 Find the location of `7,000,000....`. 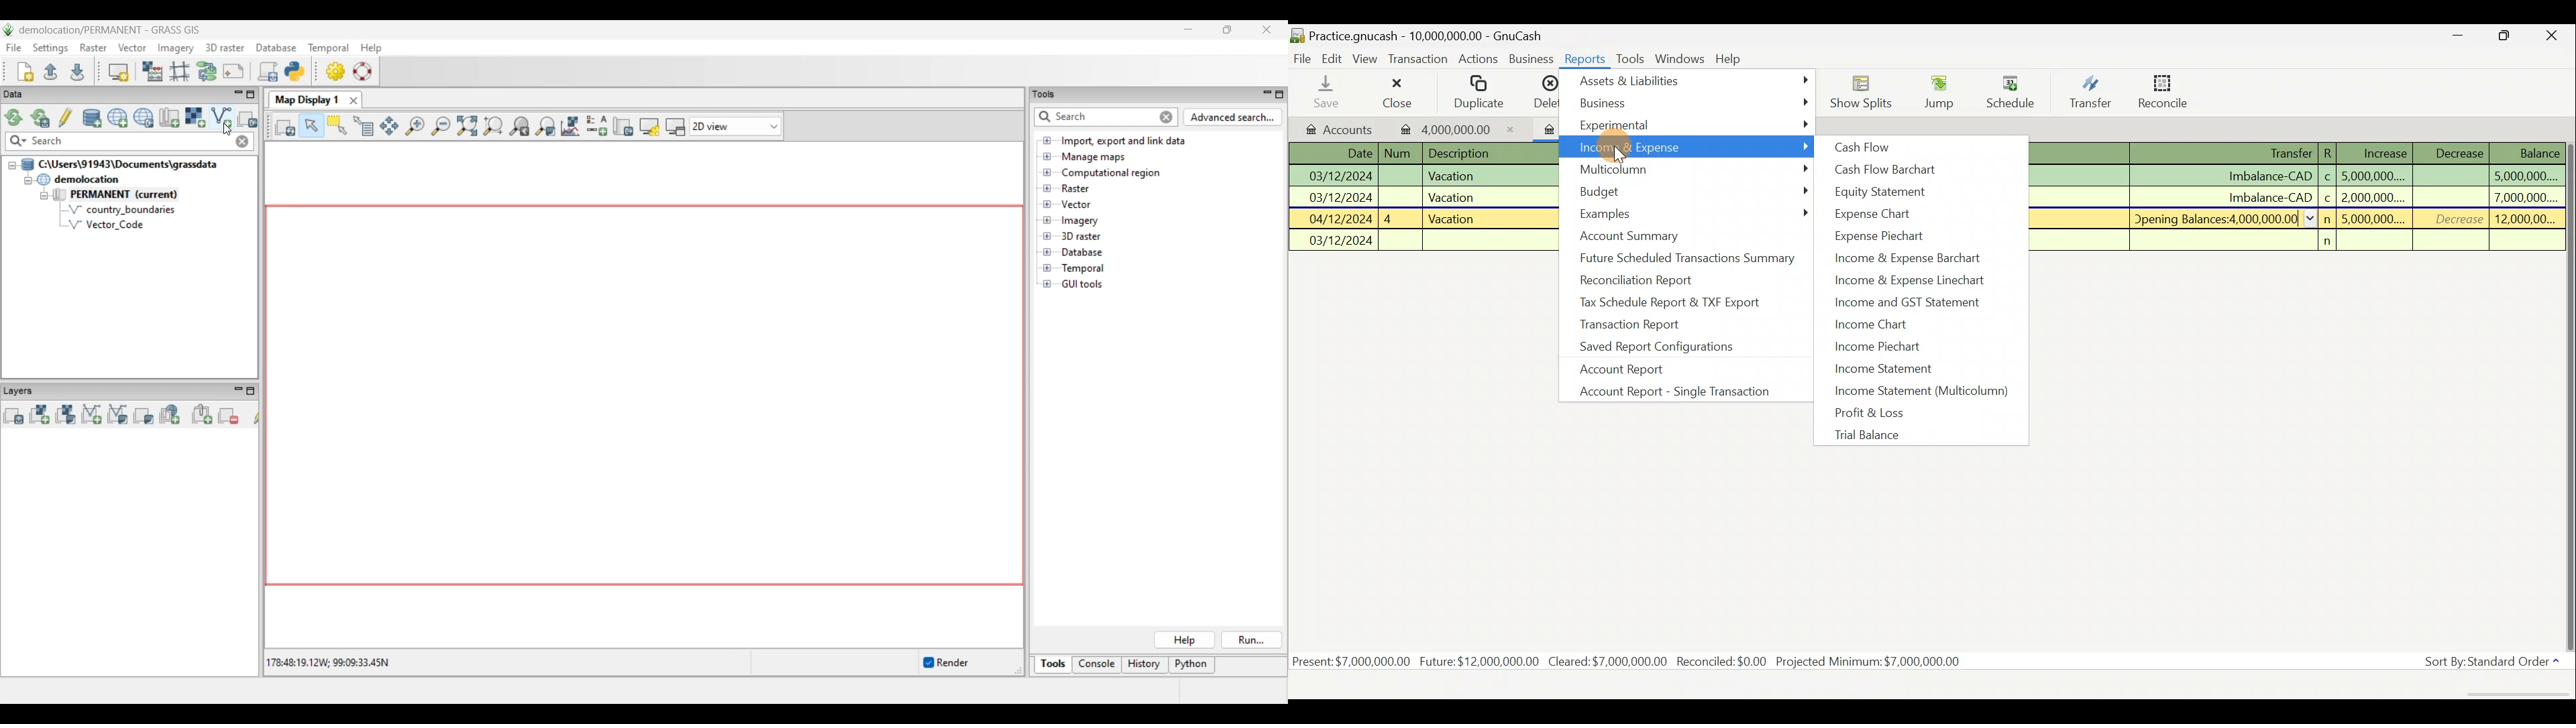

7,000,000.... is located at coordinates (2526, 197).